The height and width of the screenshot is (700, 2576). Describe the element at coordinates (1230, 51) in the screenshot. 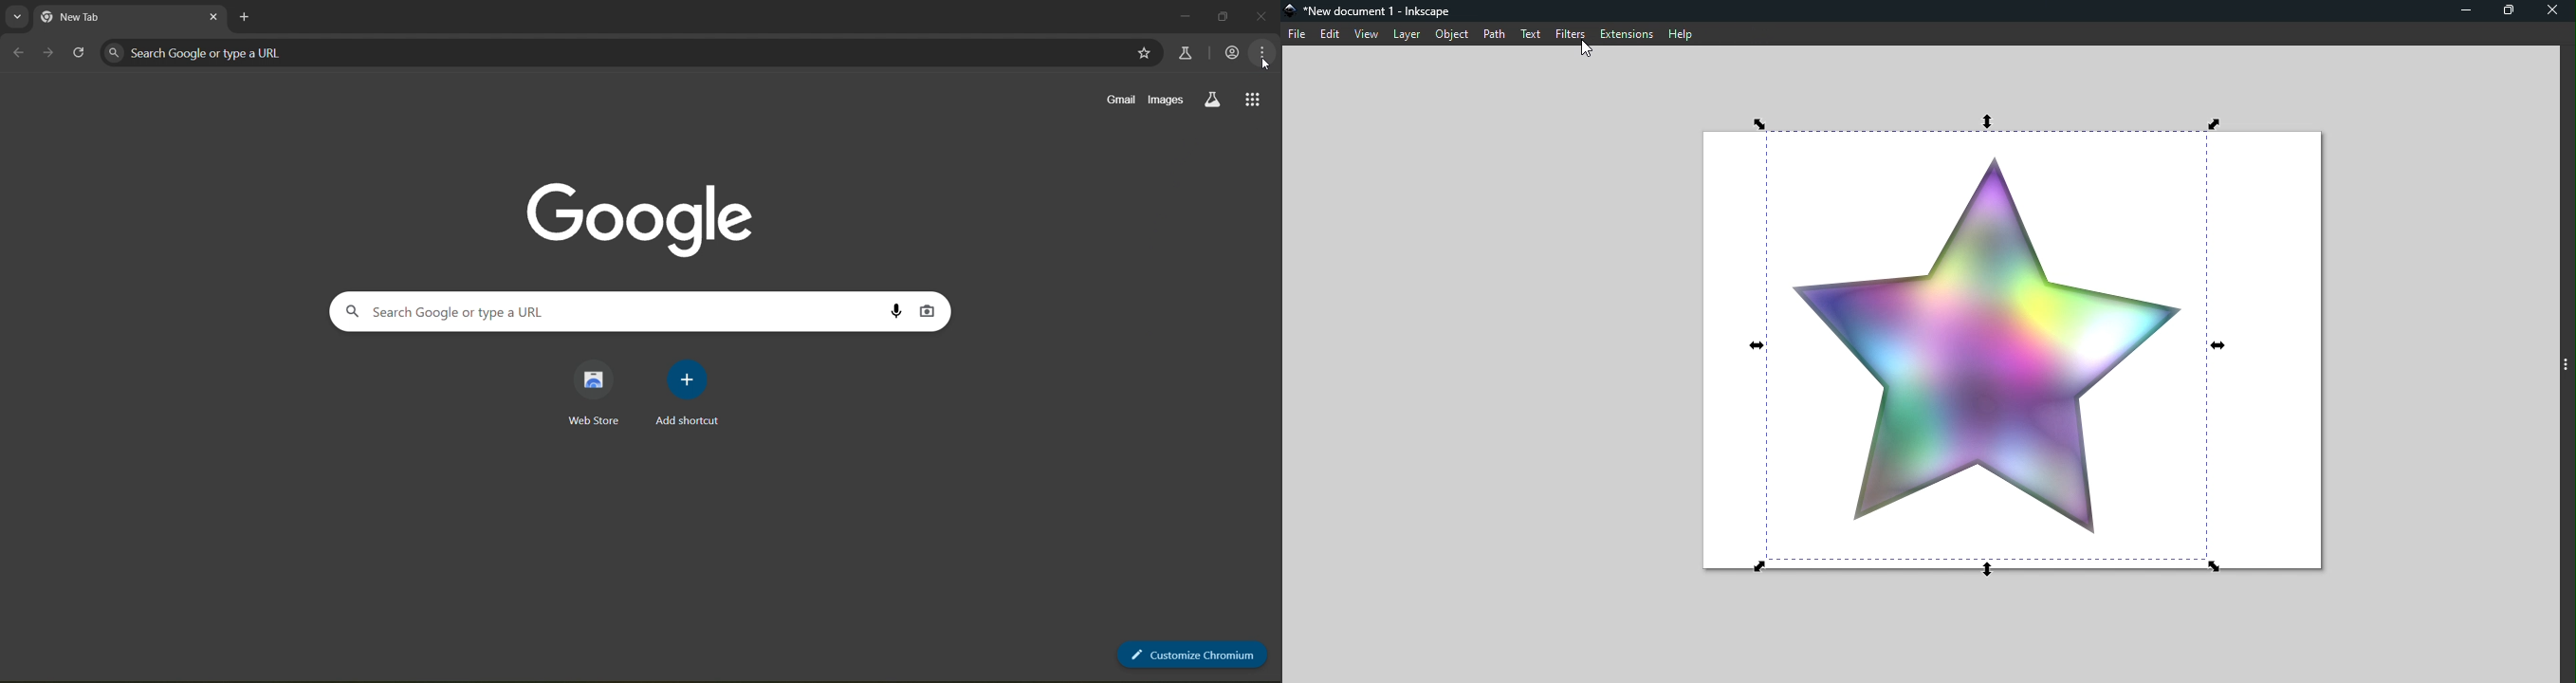

I see `account` at that location.